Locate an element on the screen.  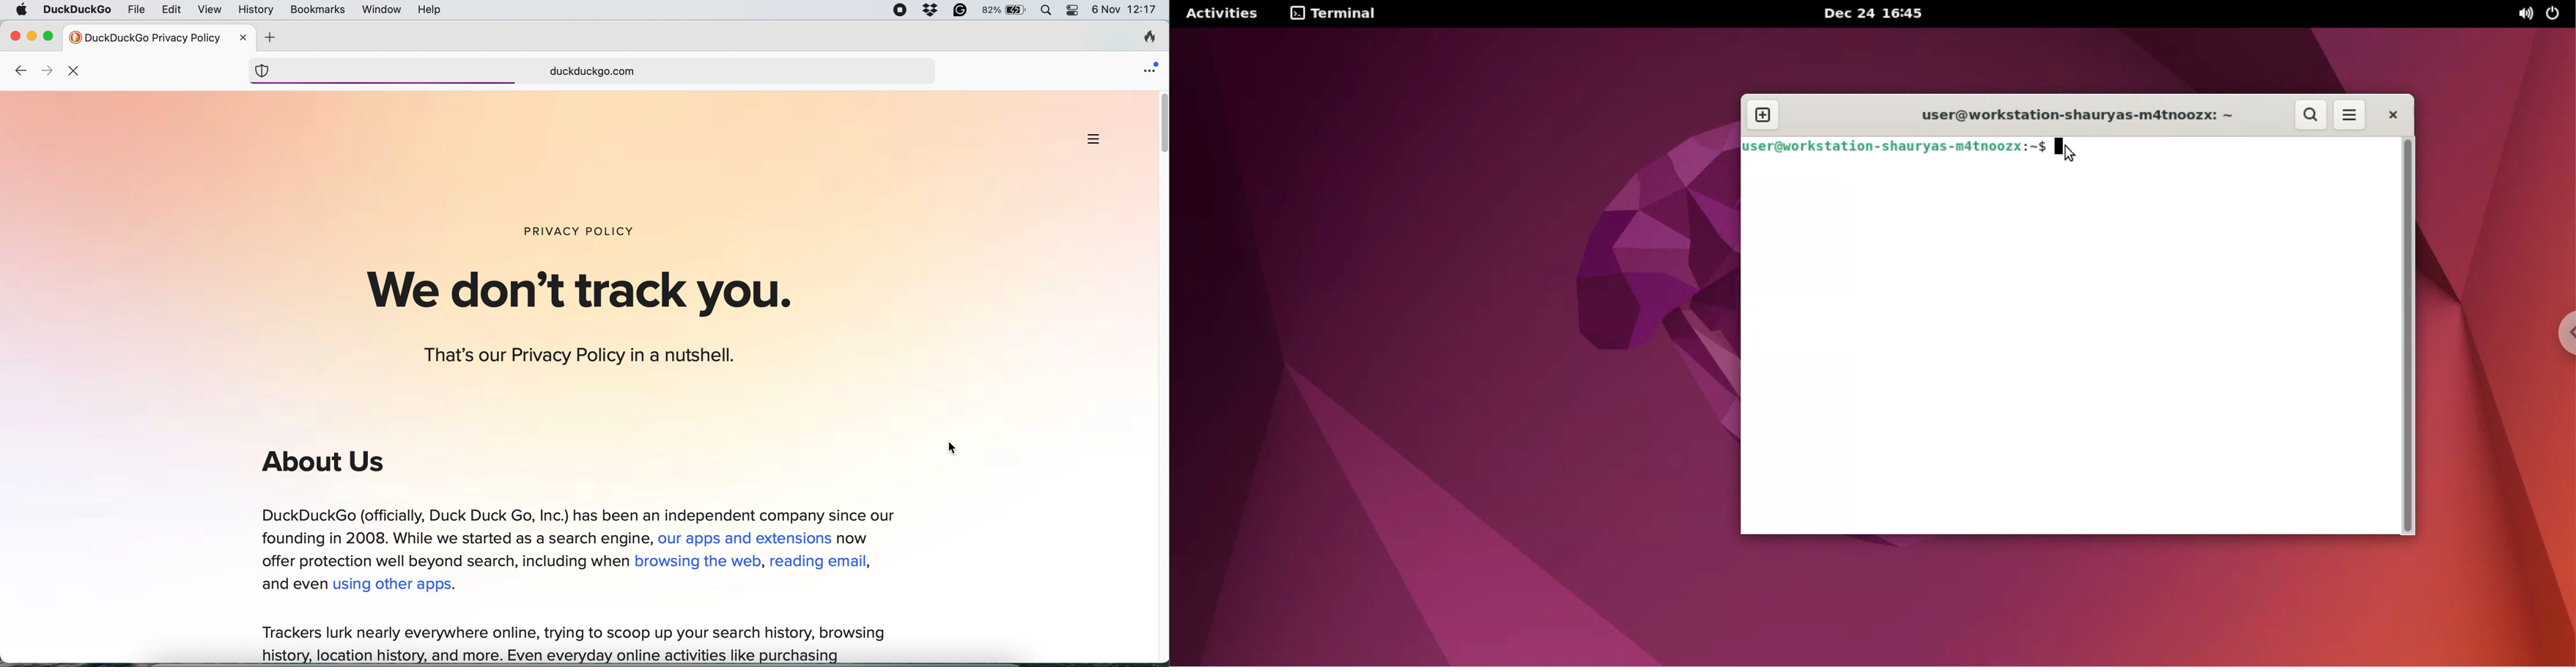
DuckDuckGo (officially, Duck Duck Go, Inc.) has been an independent company since our is located at coordinates (581, 512).